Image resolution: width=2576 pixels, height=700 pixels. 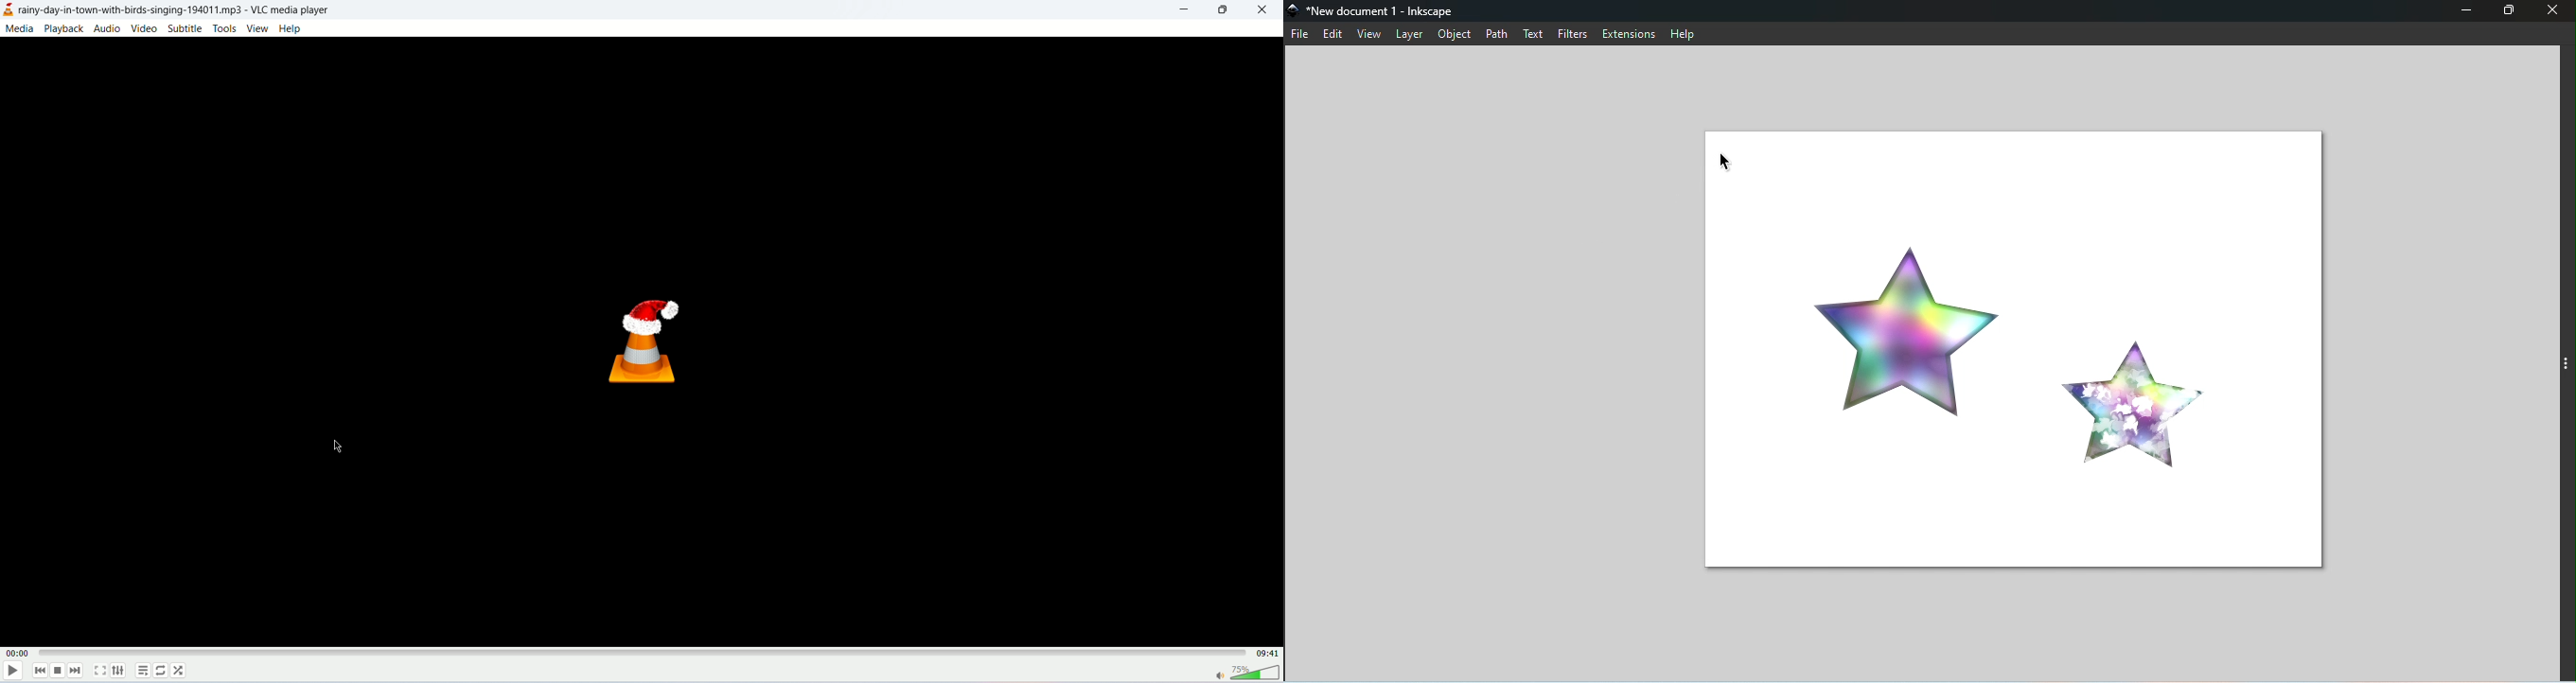 What do you see at coordinates (1685, 33) in the screenshot?
I see `Help` at bounding box center [1685, 33].